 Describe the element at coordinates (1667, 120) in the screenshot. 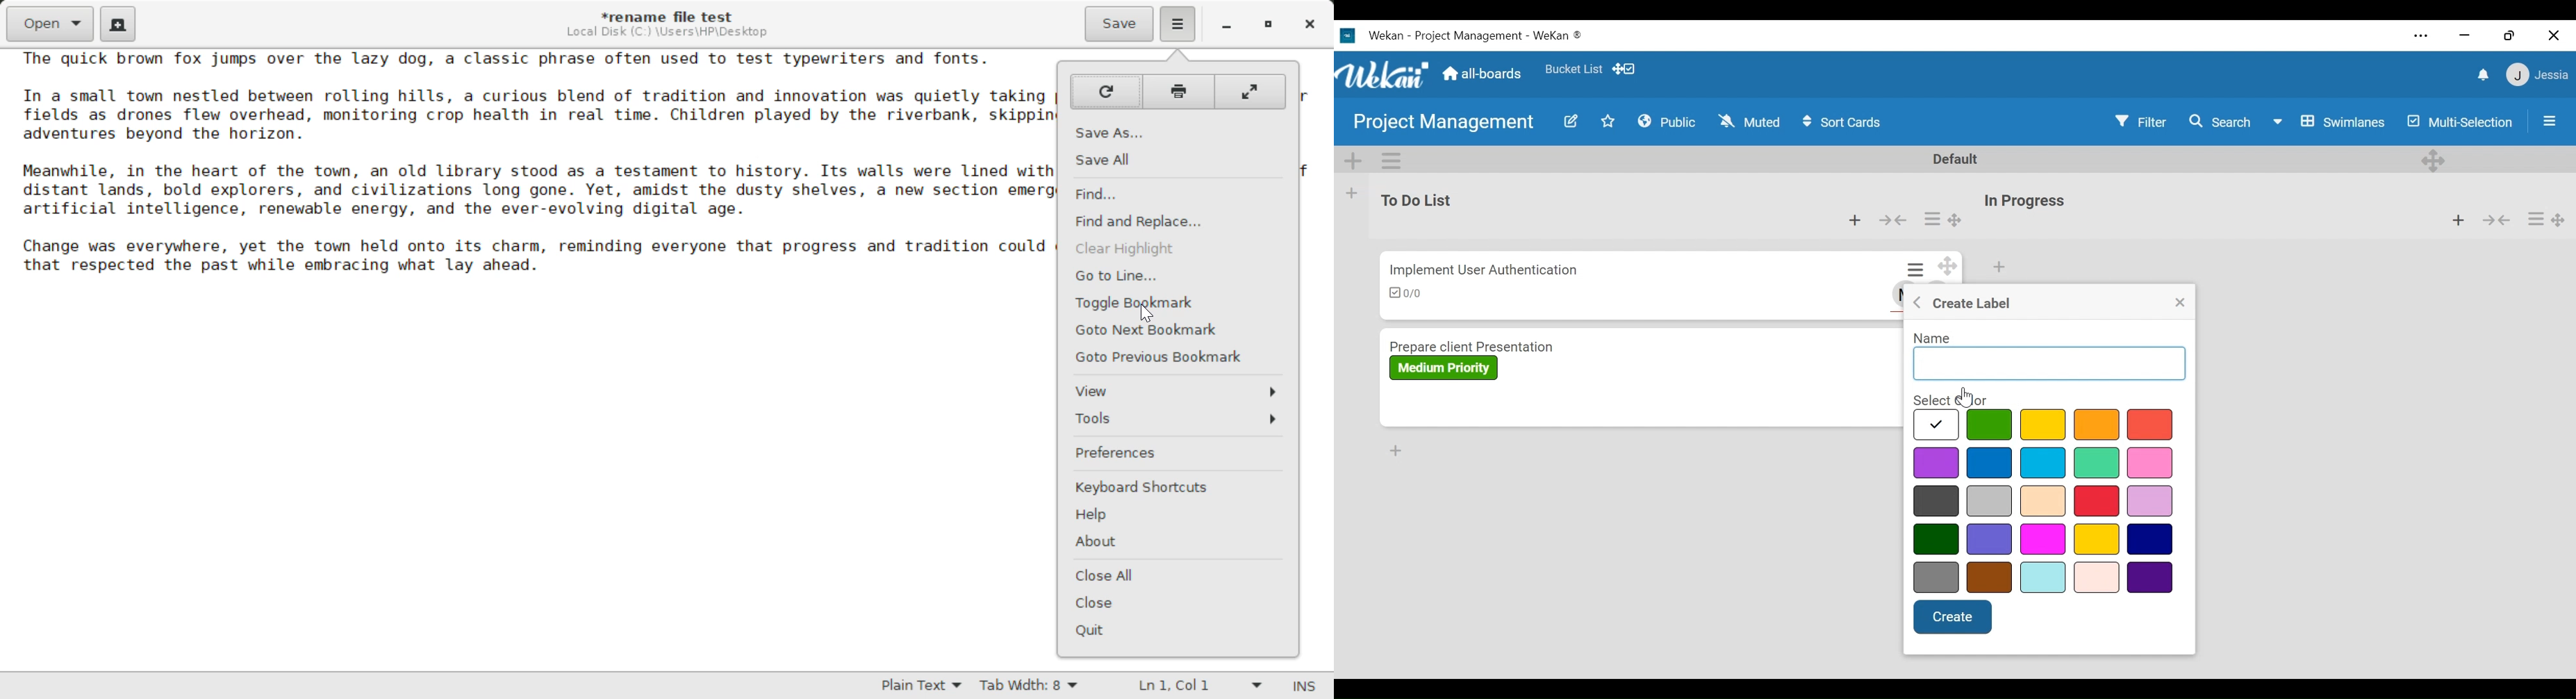

I see `Public` at that location.